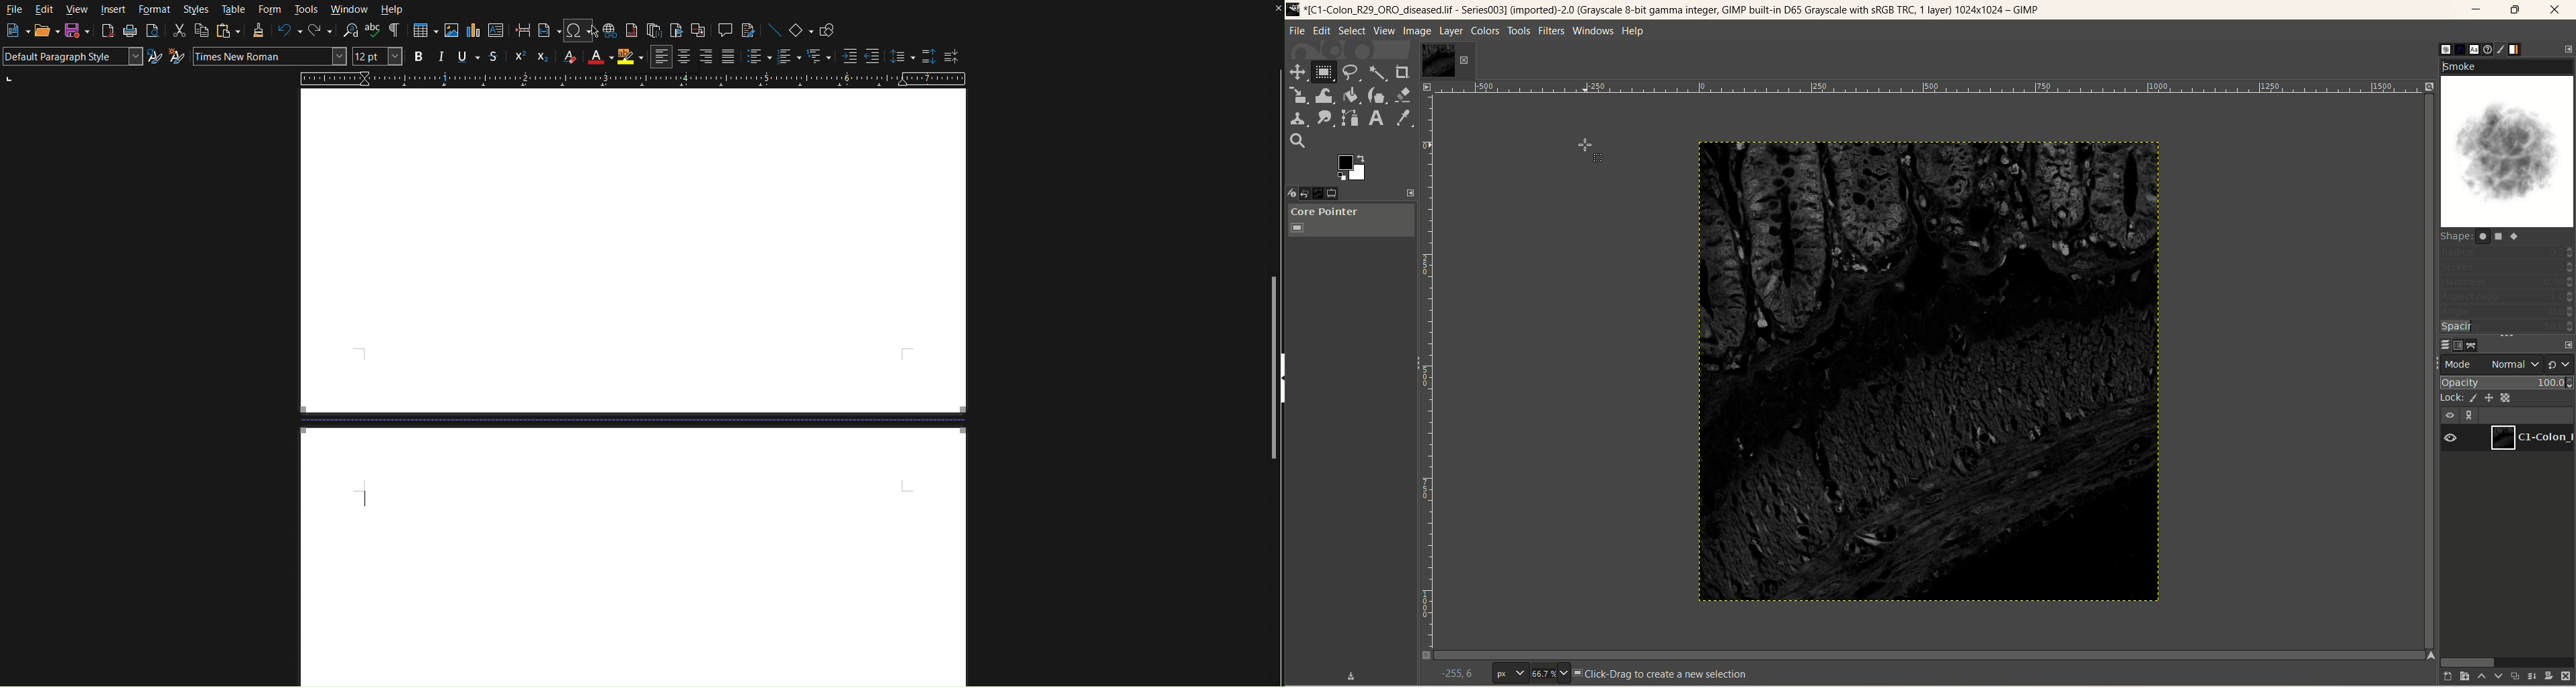 The width and height of the screenshot is (2576, 700). What do you see at coordinates (2508, 283) in the screenshot?
I see `hardness` at bounding box center [2508, 283].